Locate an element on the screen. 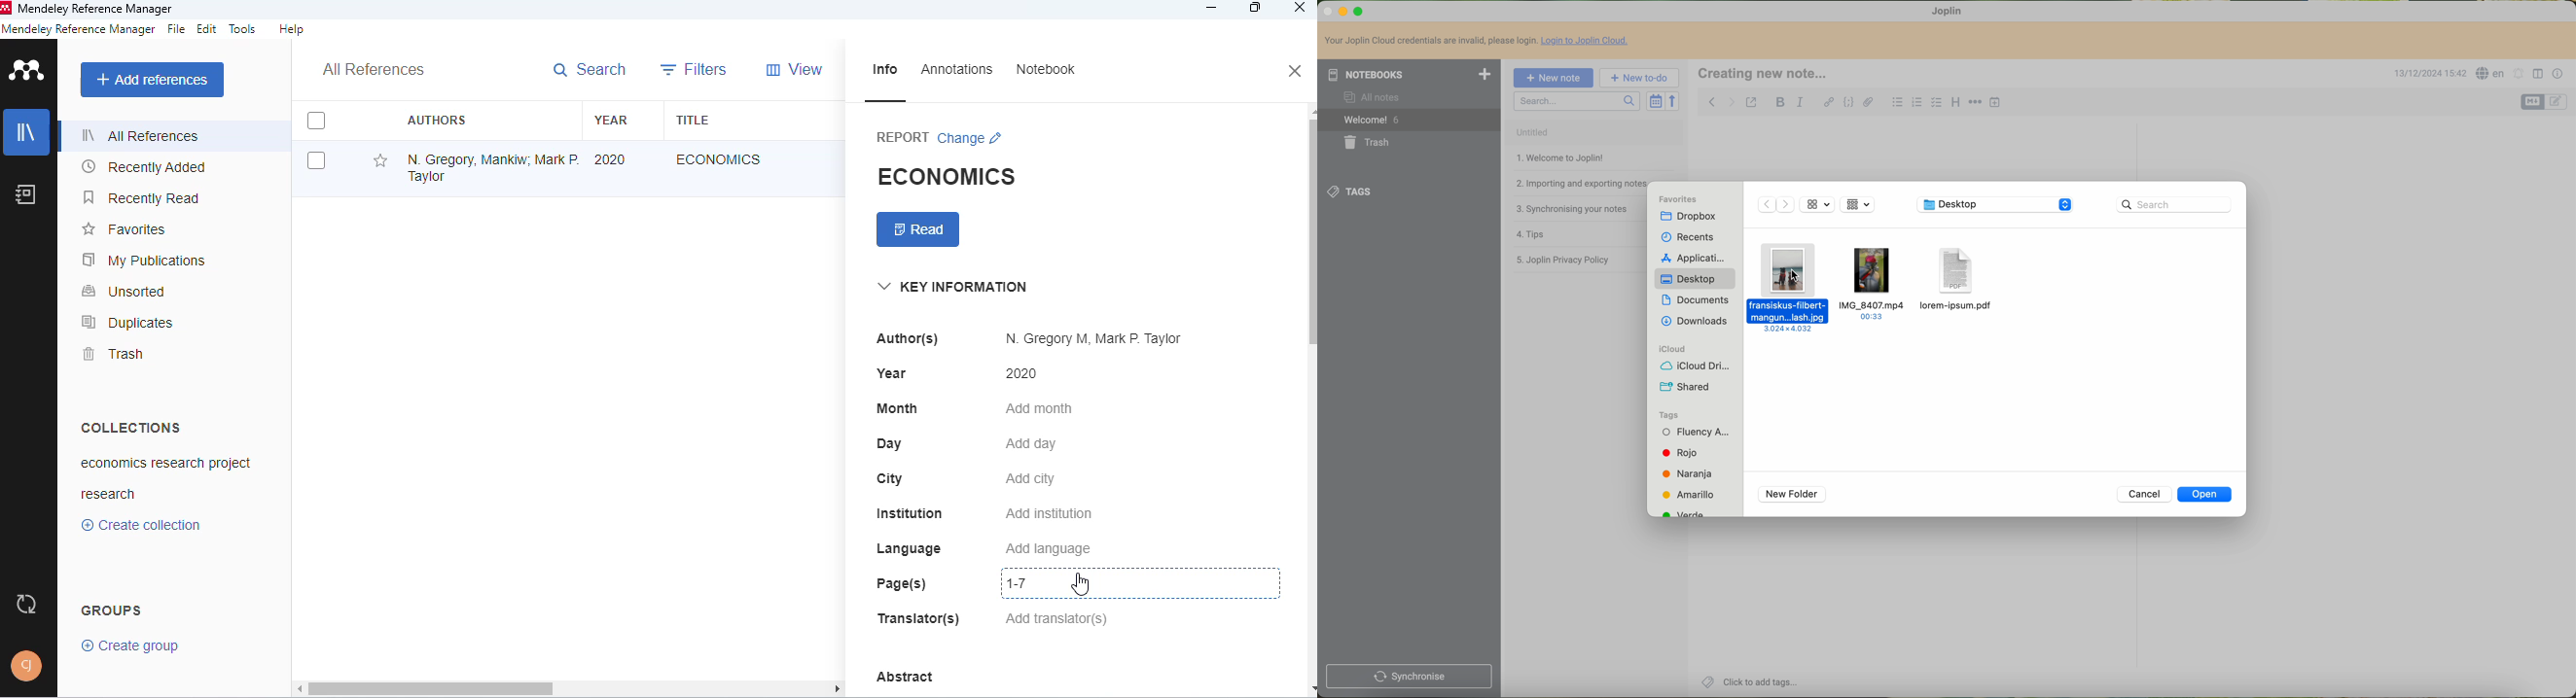 The height and width of the screenshot is (700, 2576). collections is located at coordinates (132, 427).